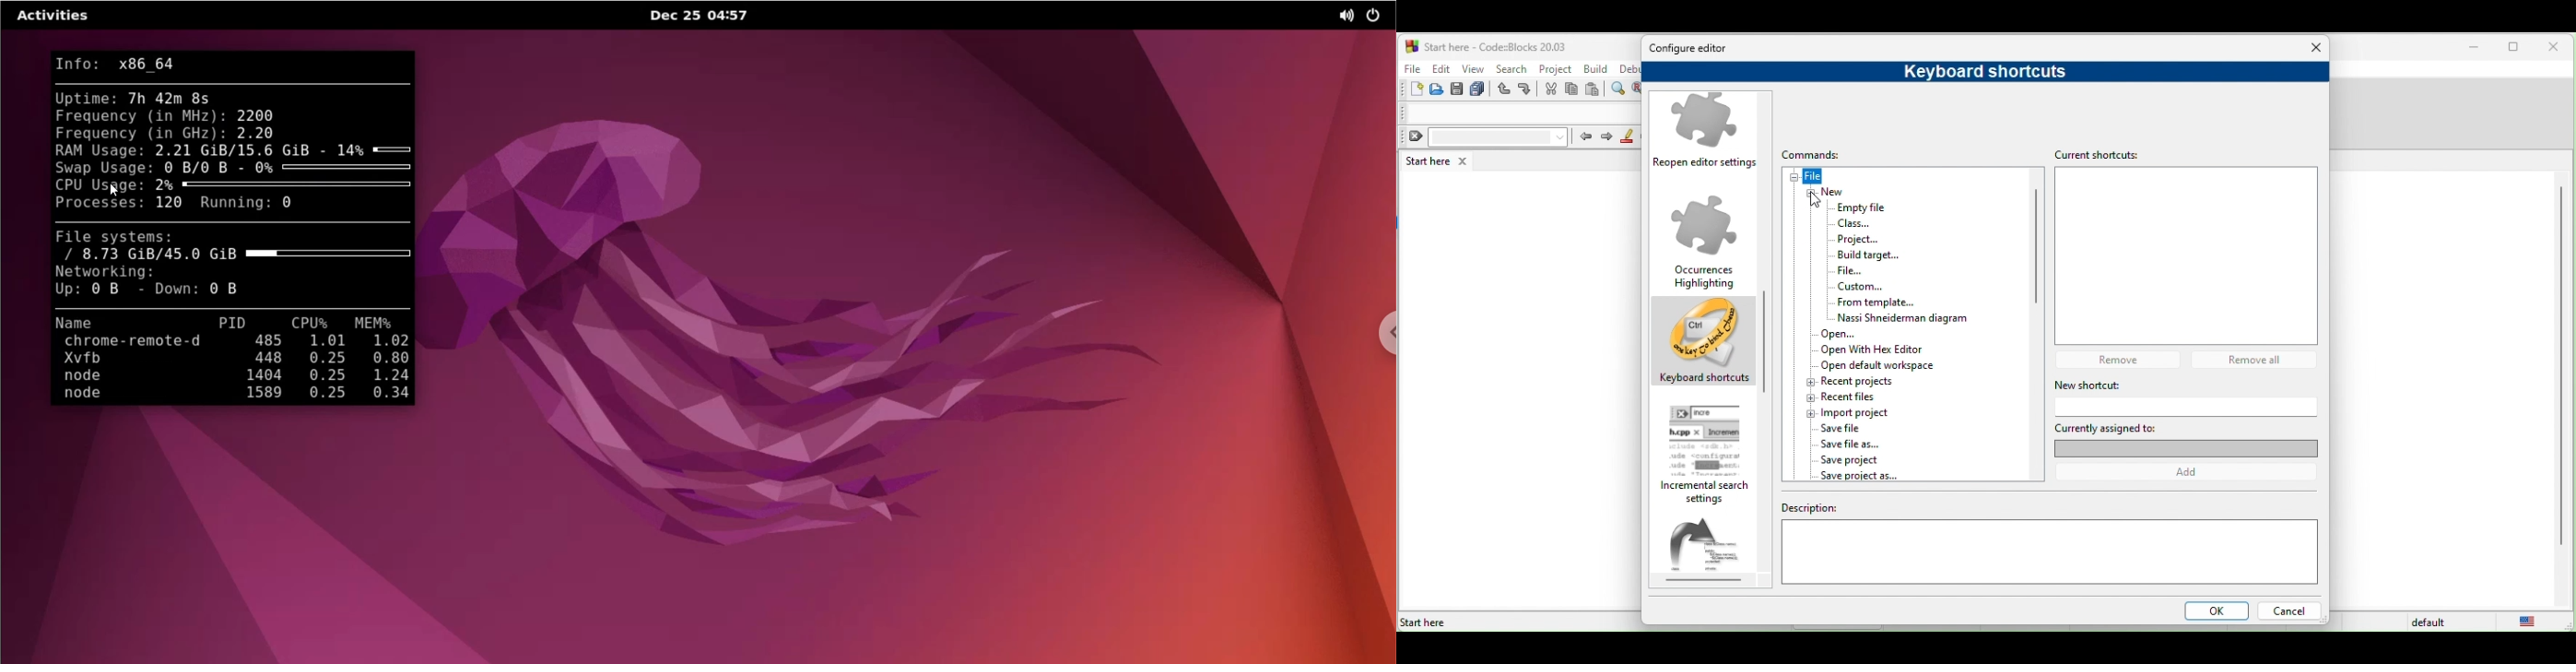 The height and width of the screenshot is (672, 2576). Describe the element at coordinates (1620, 89) in the screenshot. I see `find ` at that location.